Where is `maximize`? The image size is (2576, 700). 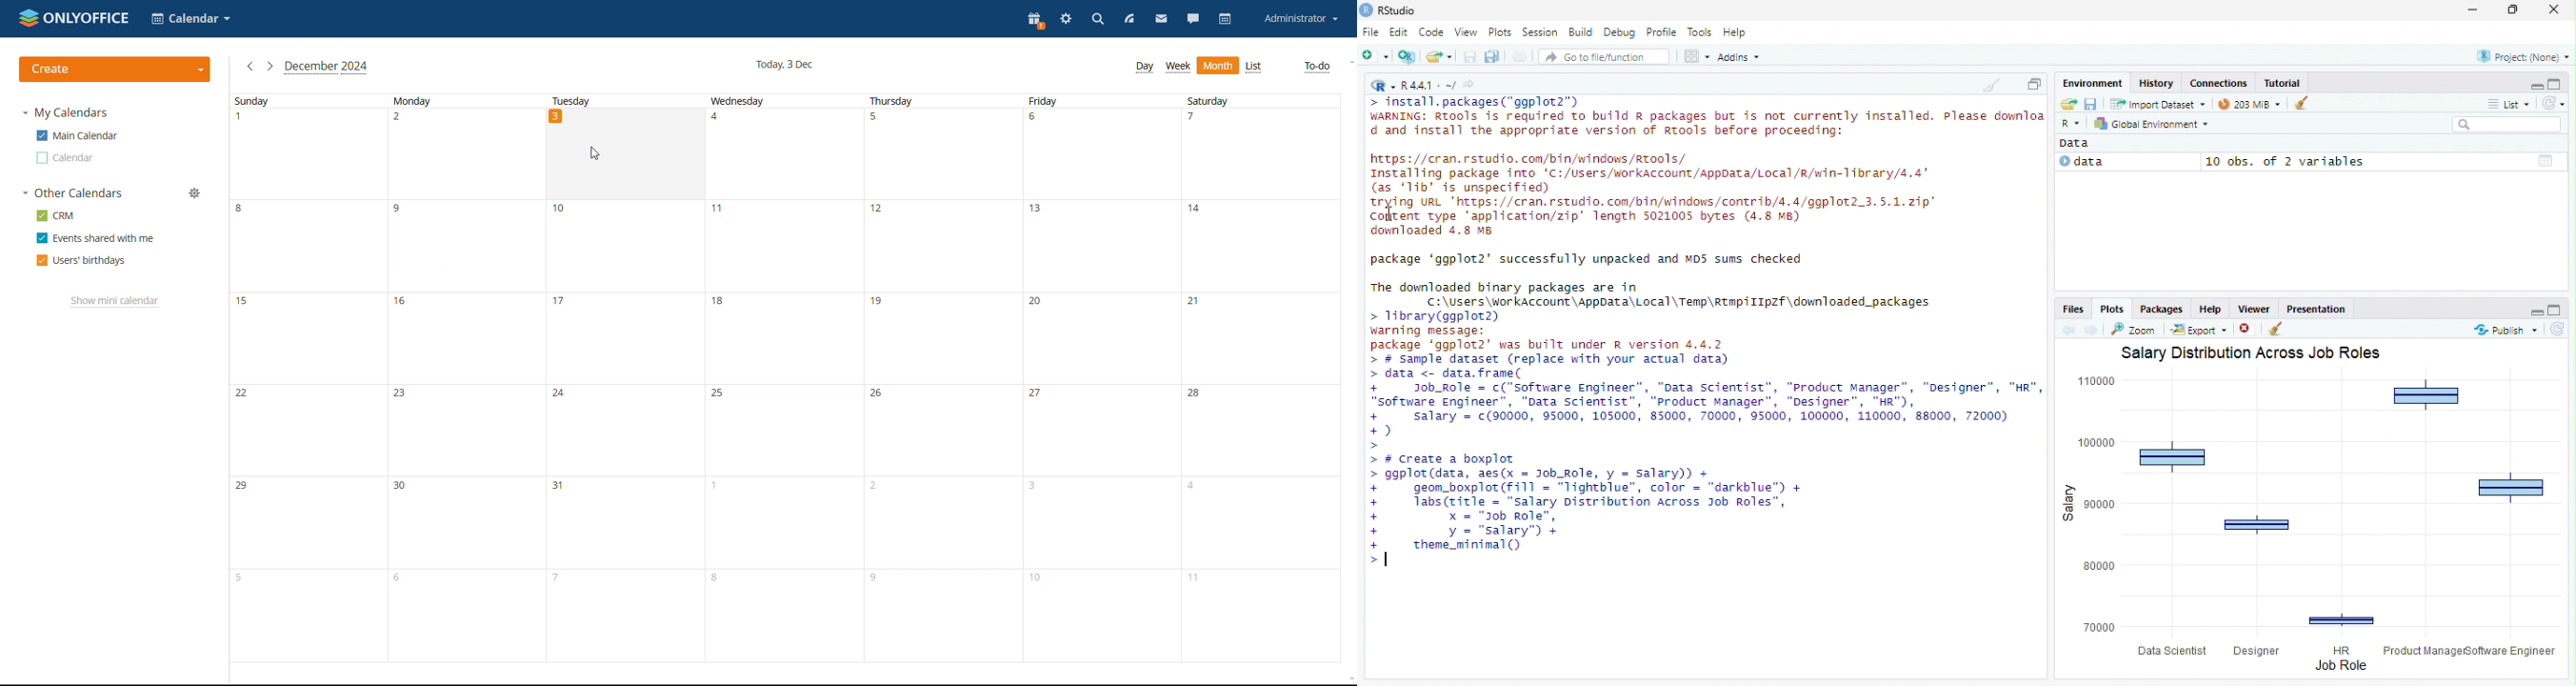 maximize is located at coordinates (2558, 309).